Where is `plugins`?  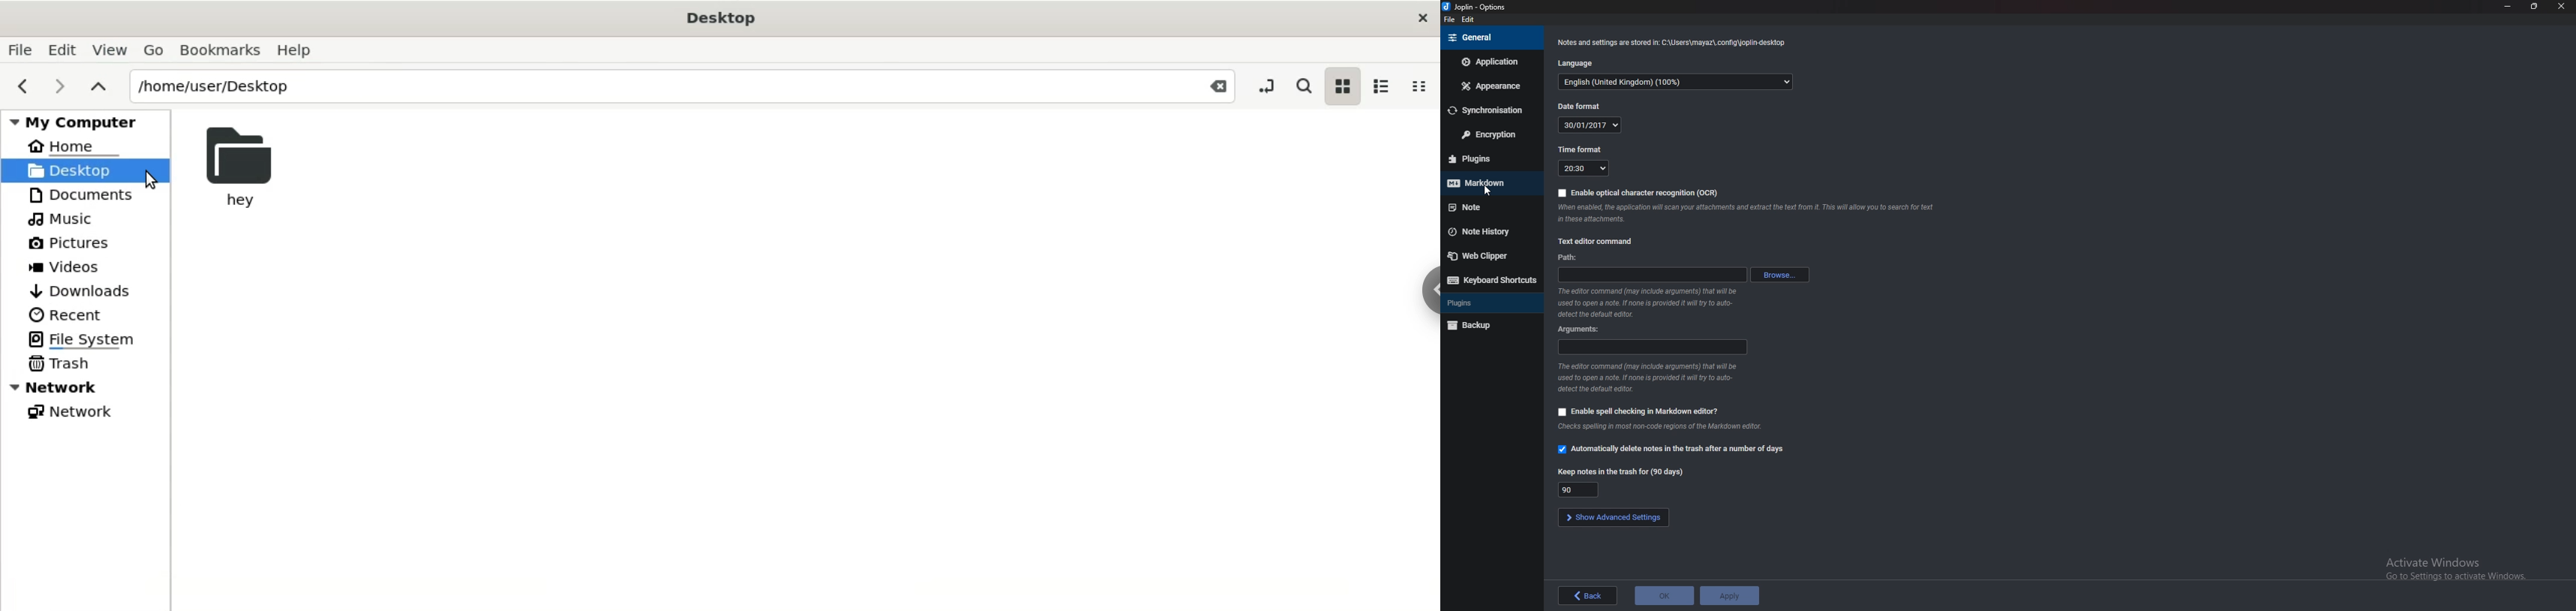
plugins is located at coordinates (1489, 158).